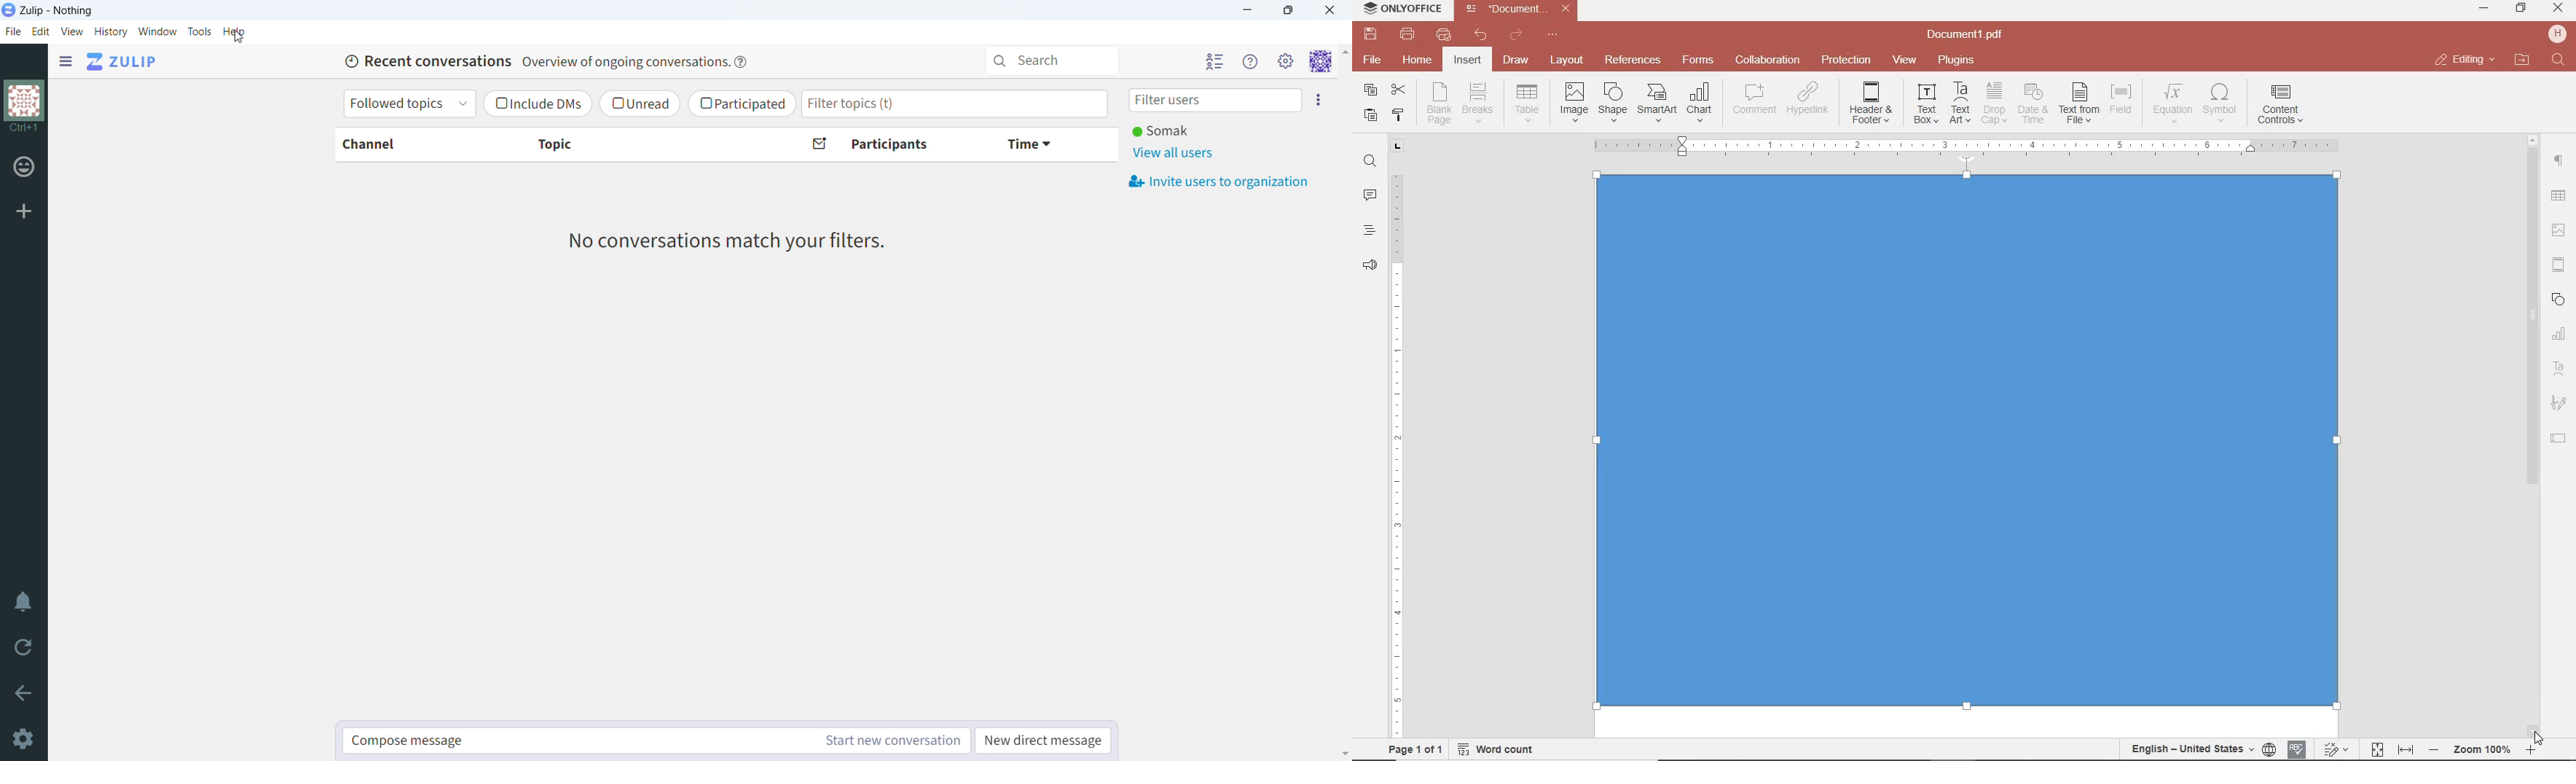  What do you see at coordinates (1569, 61) in the screenshot?
I see `layout` at bounding box center [1569, 61].